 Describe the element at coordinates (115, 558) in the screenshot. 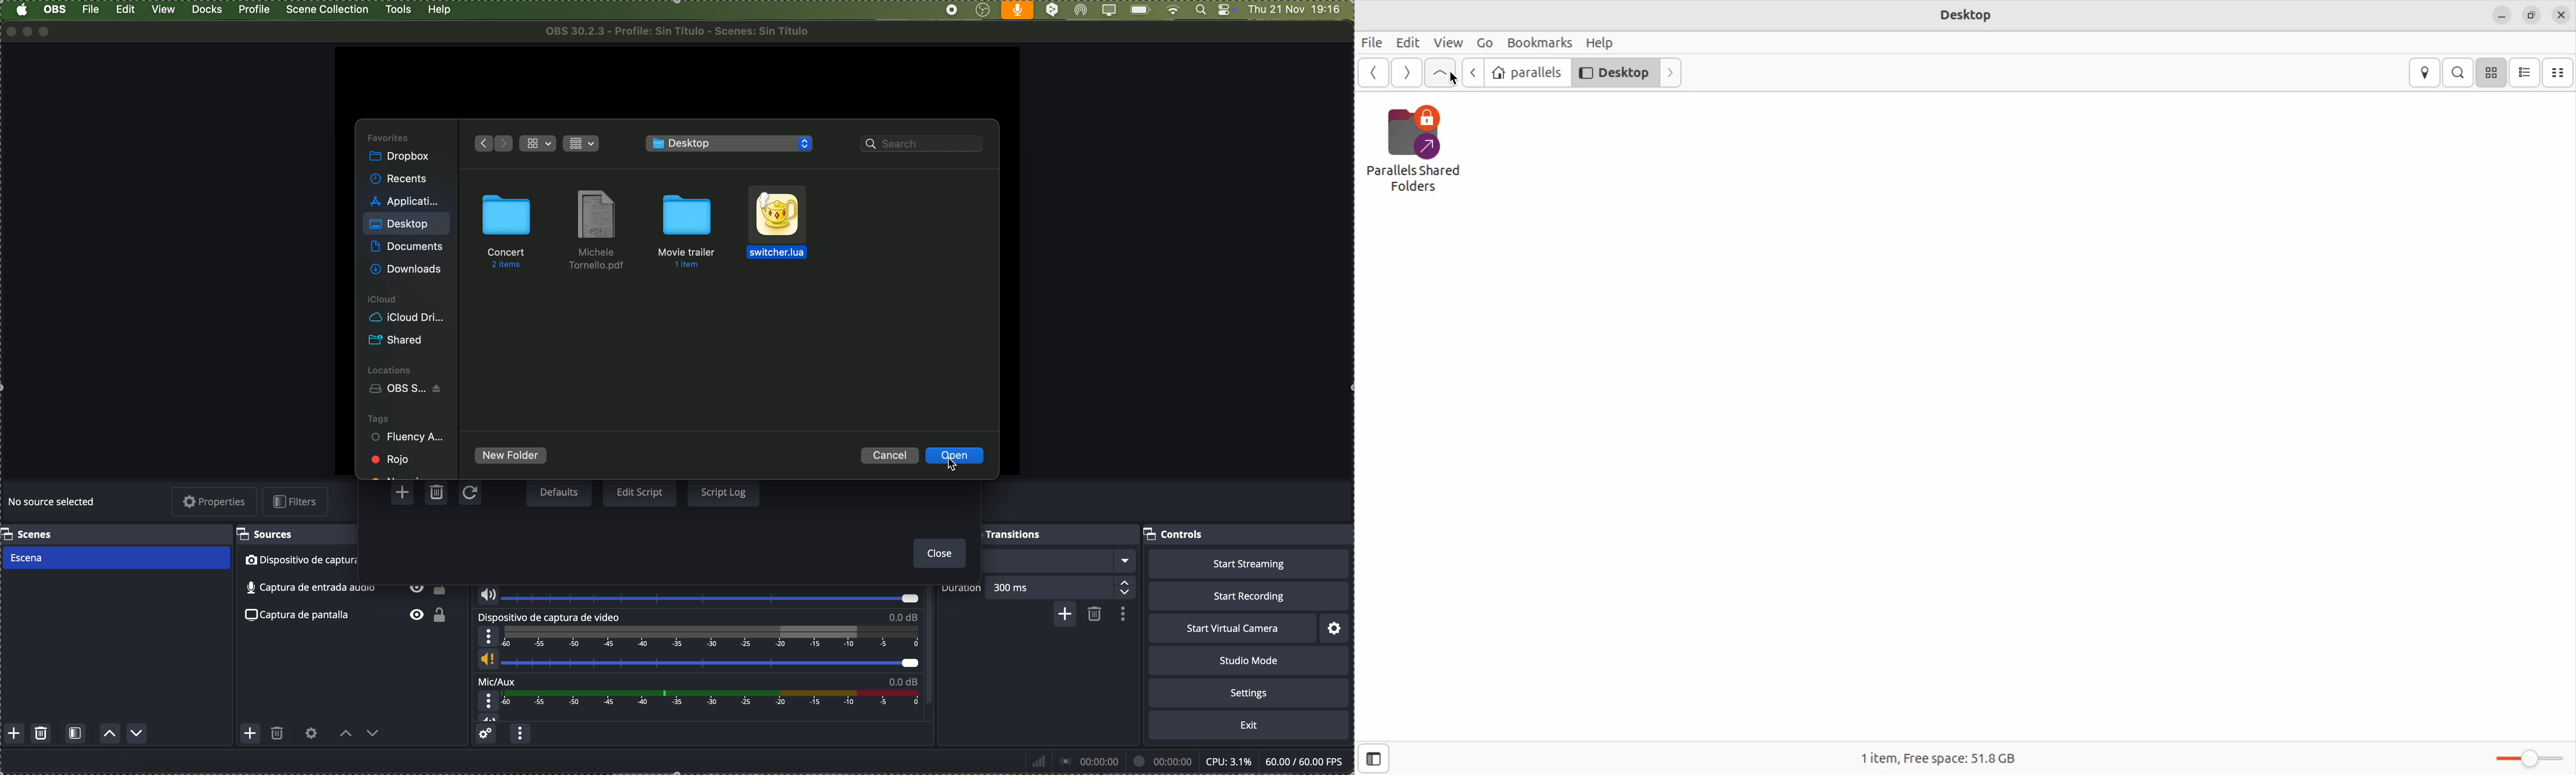

I see `scene` at that location.